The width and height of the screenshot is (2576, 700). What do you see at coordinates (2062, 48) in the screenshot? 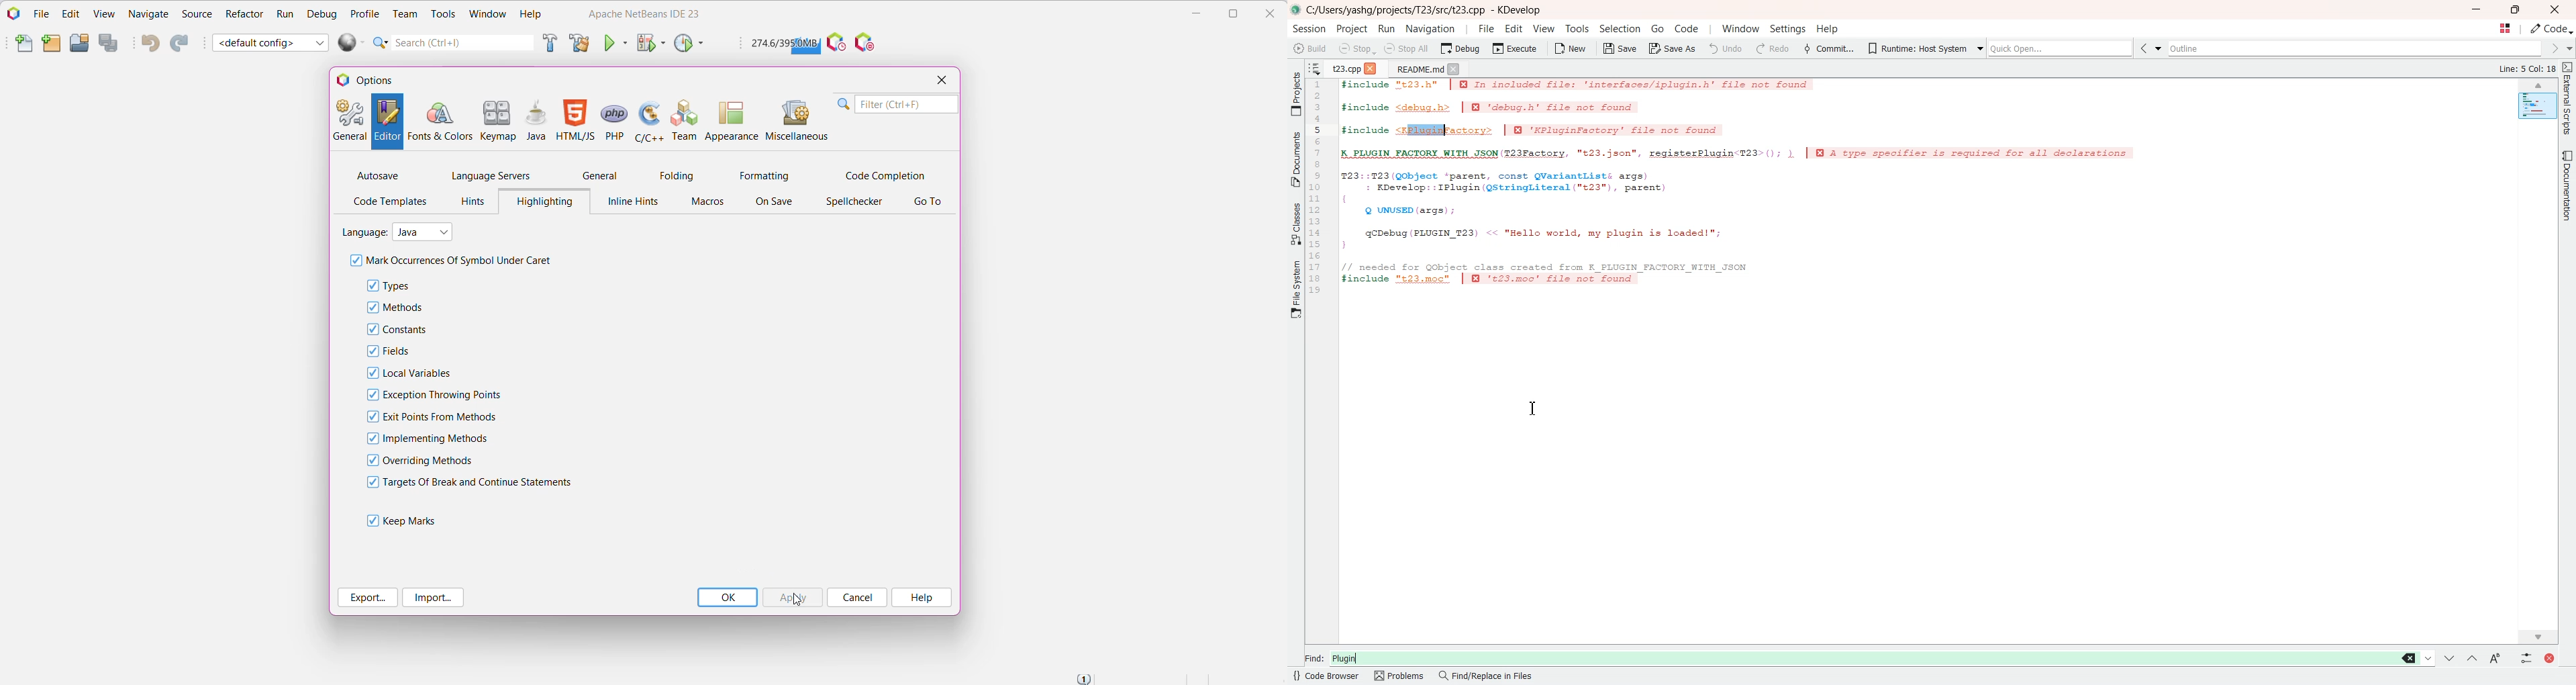
I see `Quick open` at bounding box center [2062, 48].